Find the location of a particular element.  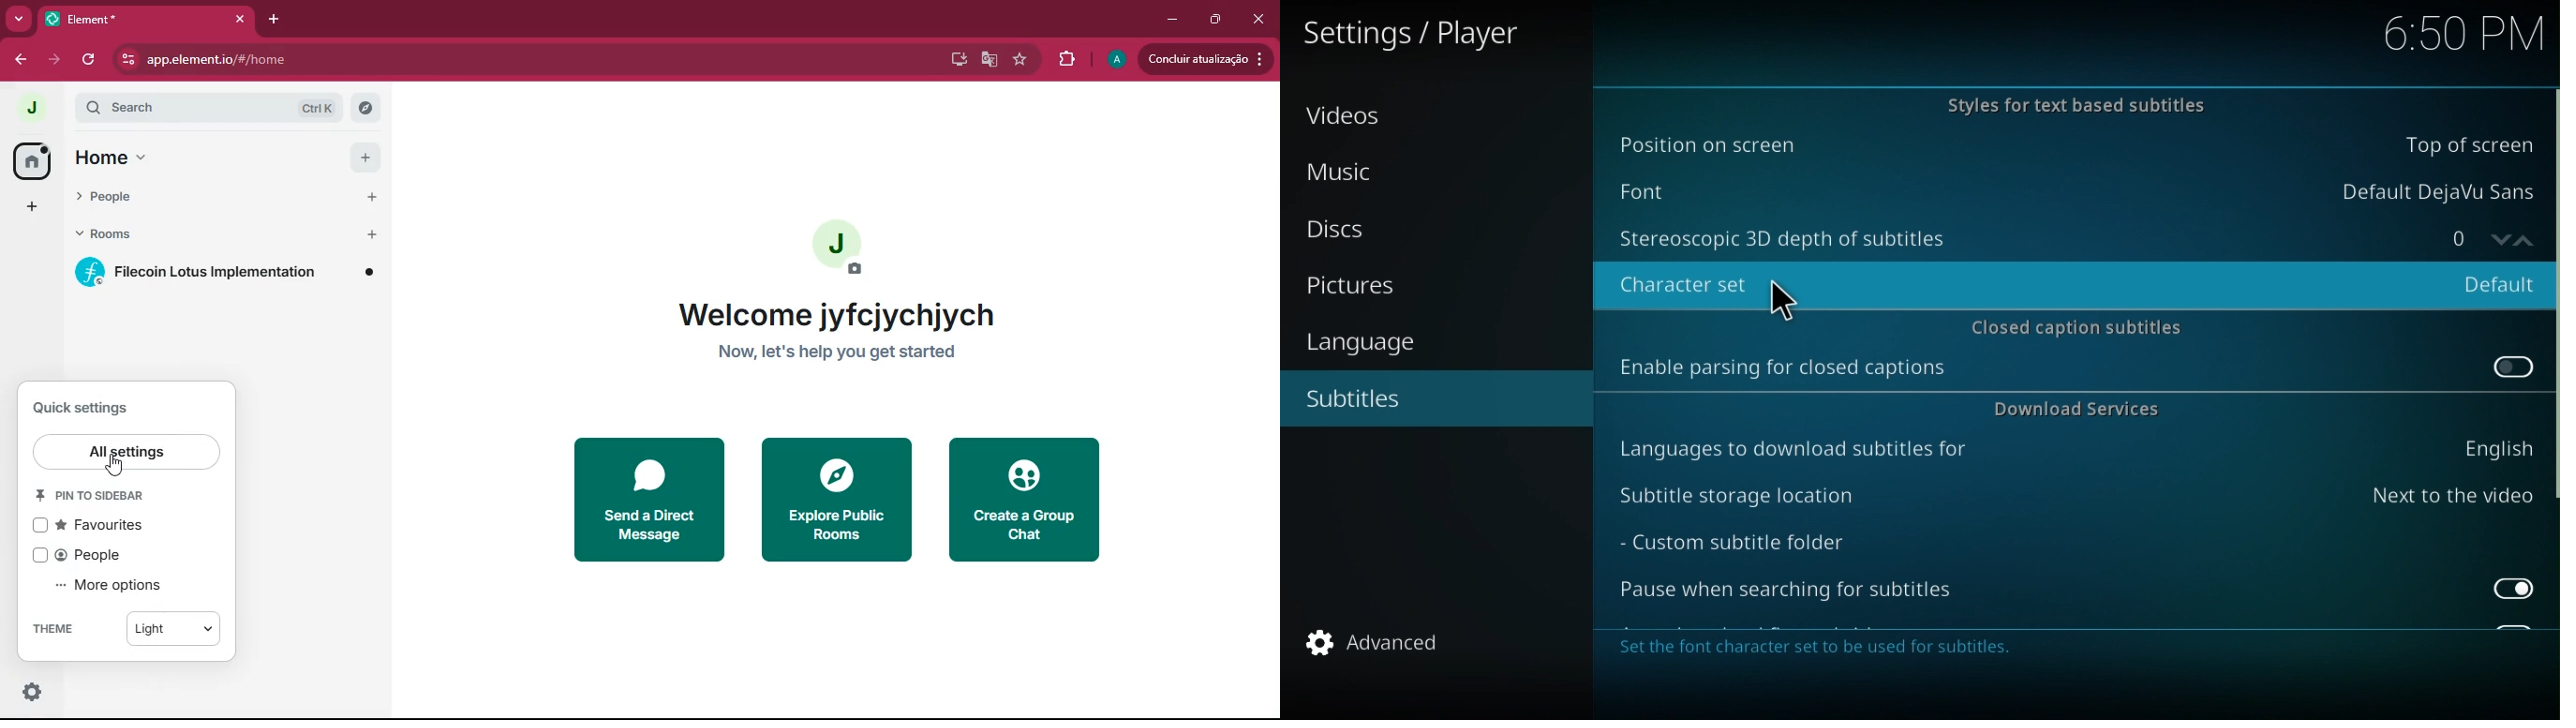

Horizontally scroll is located at coordinates (2552, 295).